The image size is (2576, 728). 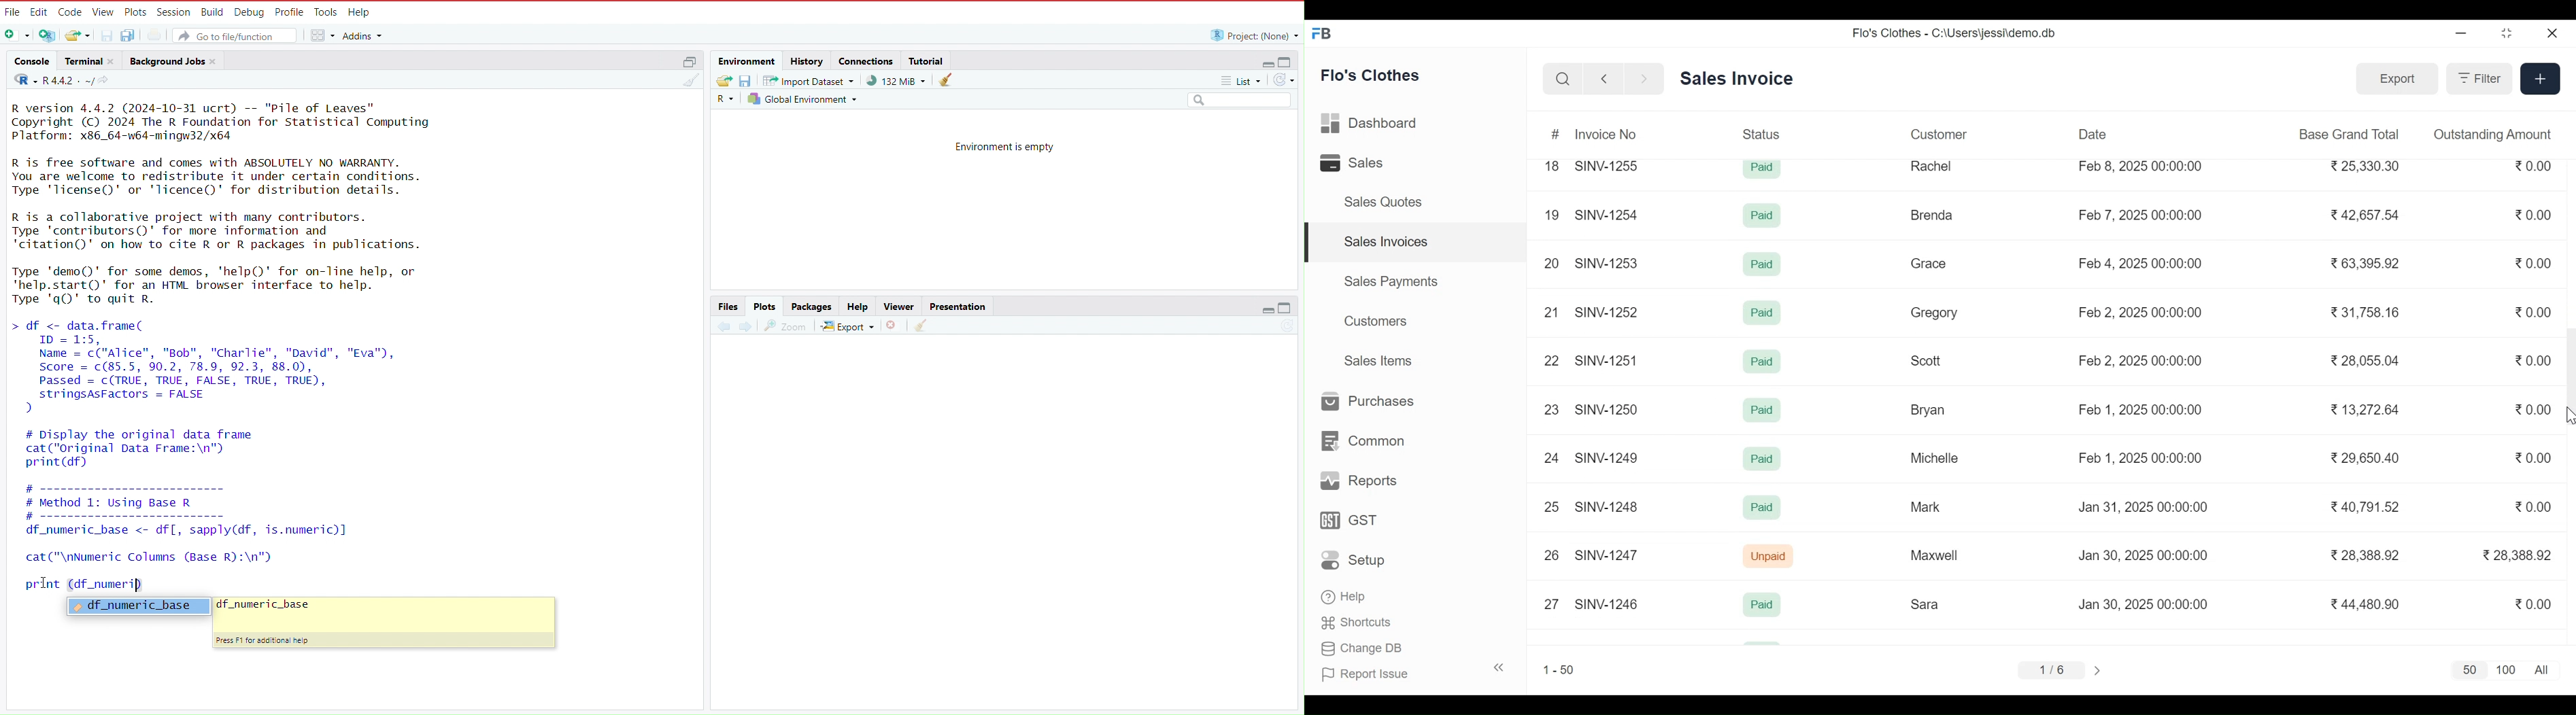 I want to click on 13,272.64, so click(x=2366, y=409).